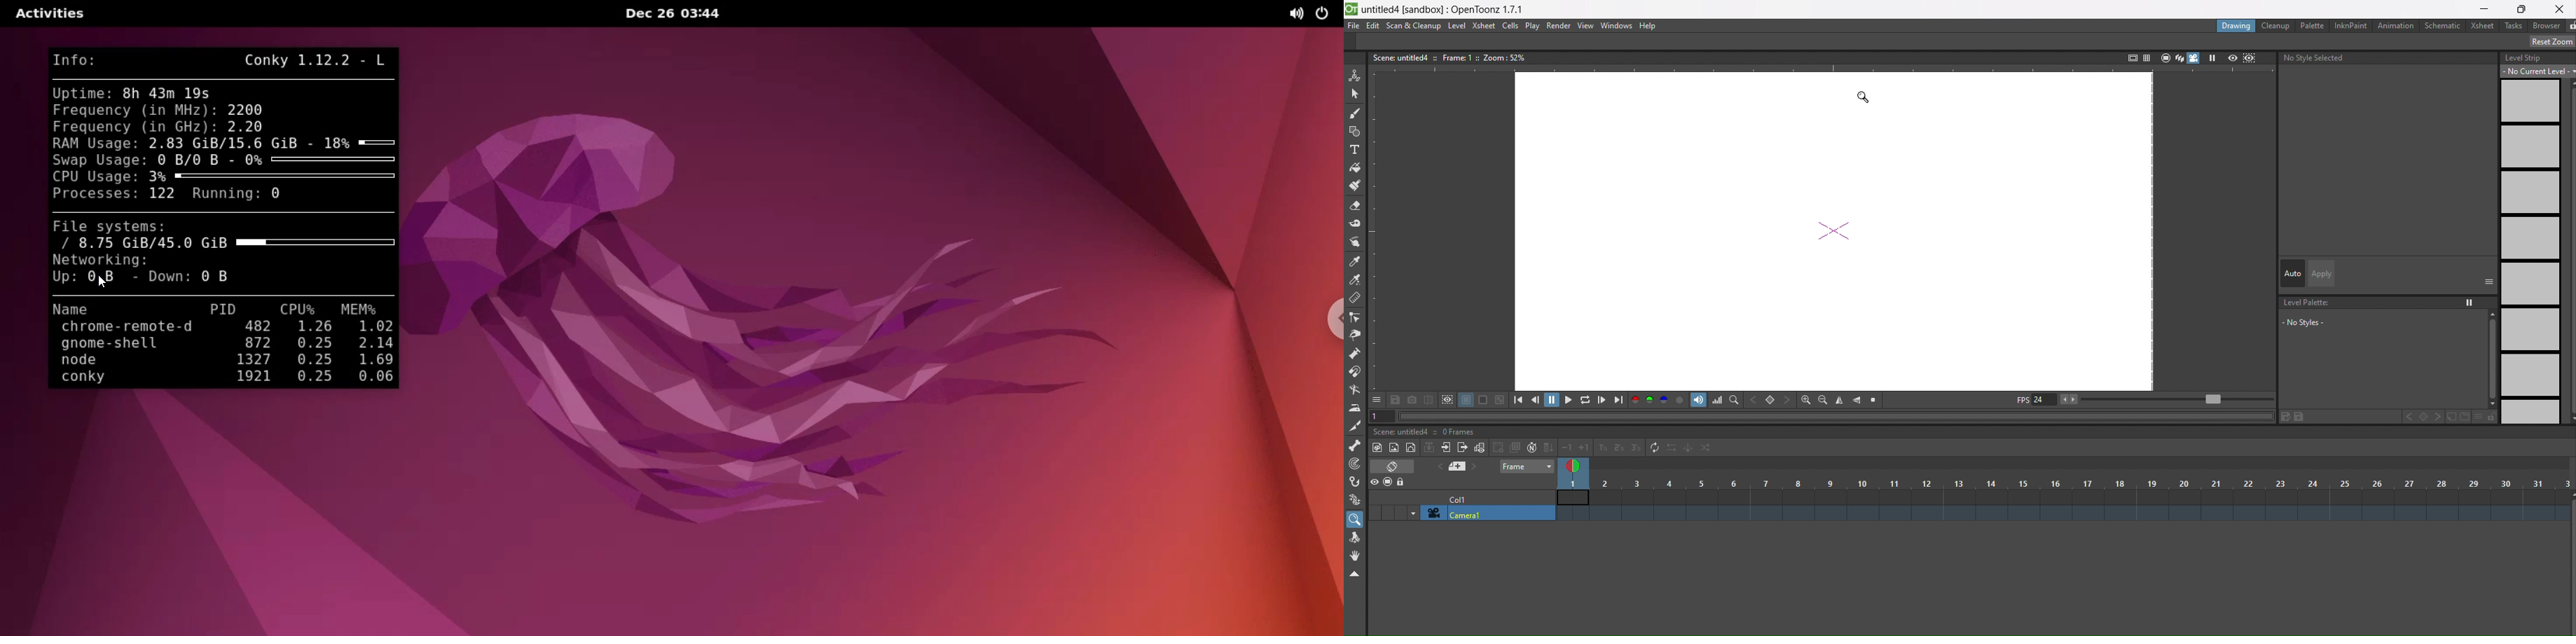  What do you see at coordinates (1458, 467) in the screenshot?
I see `icon` at bounding box center [1458, 467].